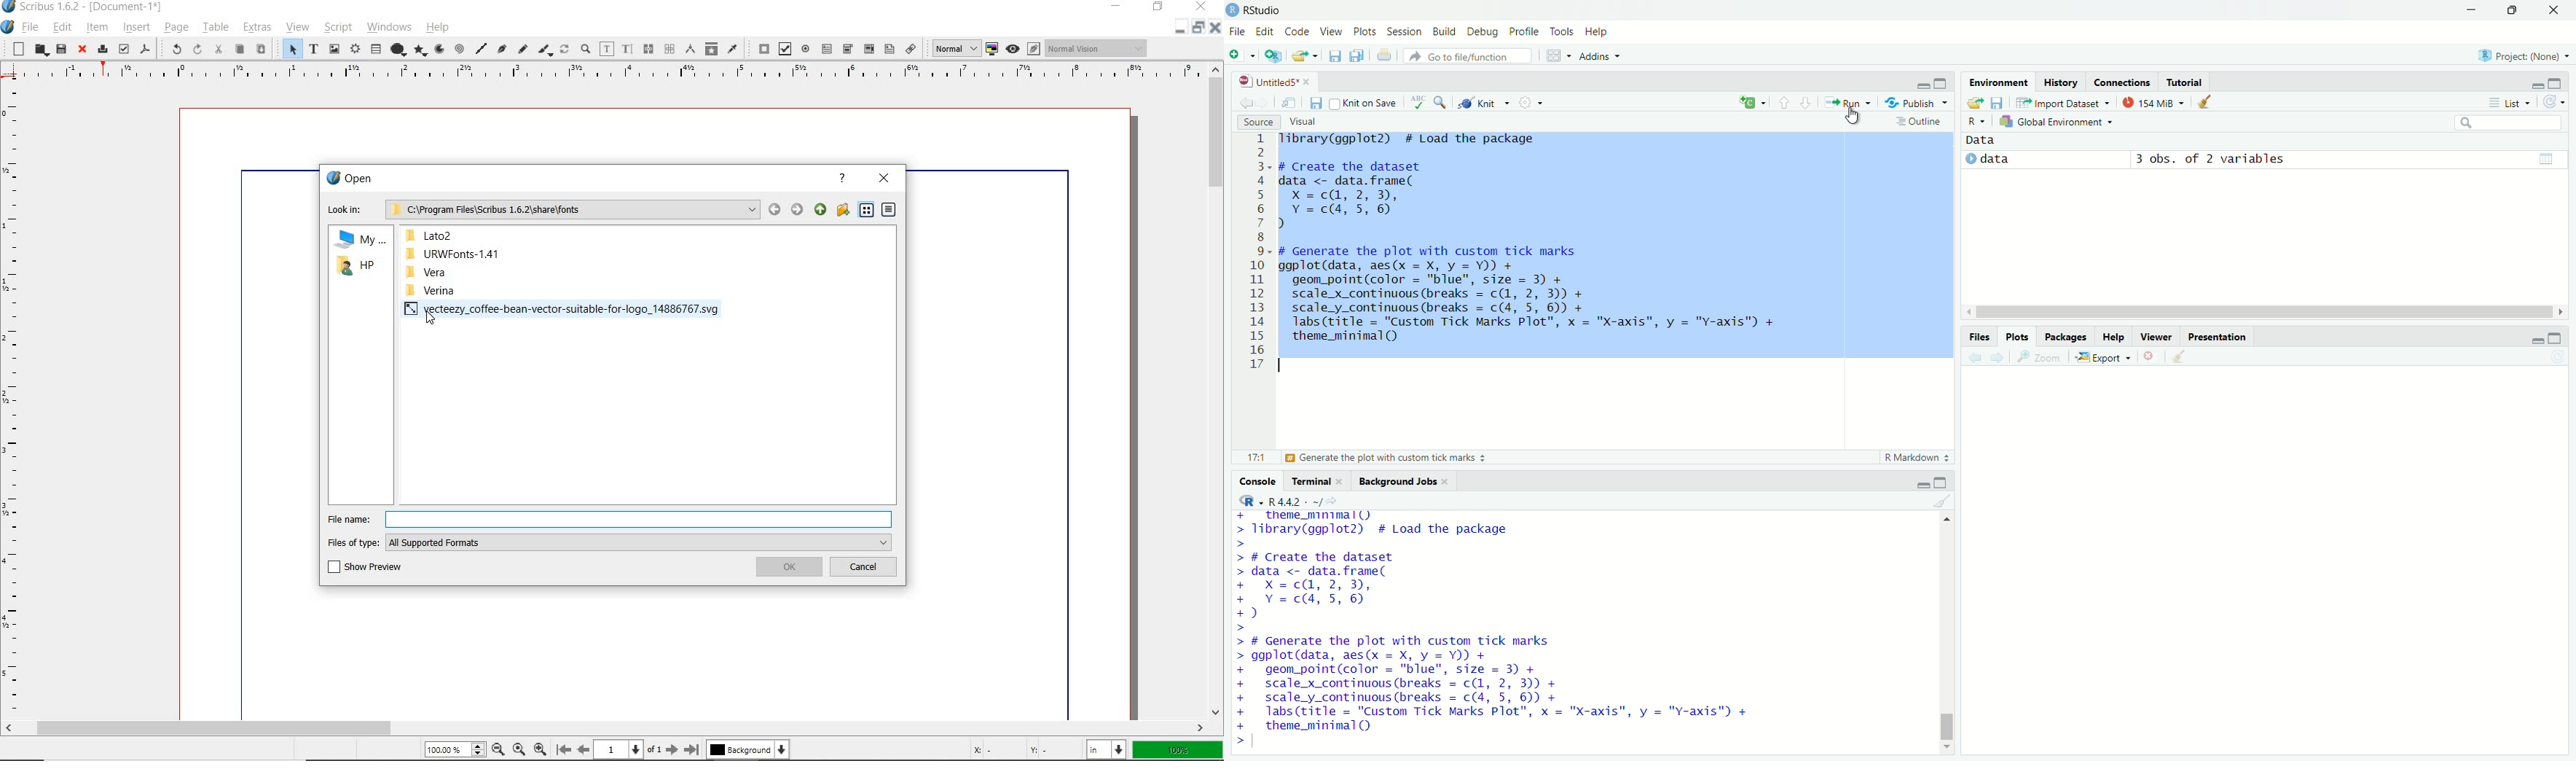  I want to click on settings, so click(1534, 103).